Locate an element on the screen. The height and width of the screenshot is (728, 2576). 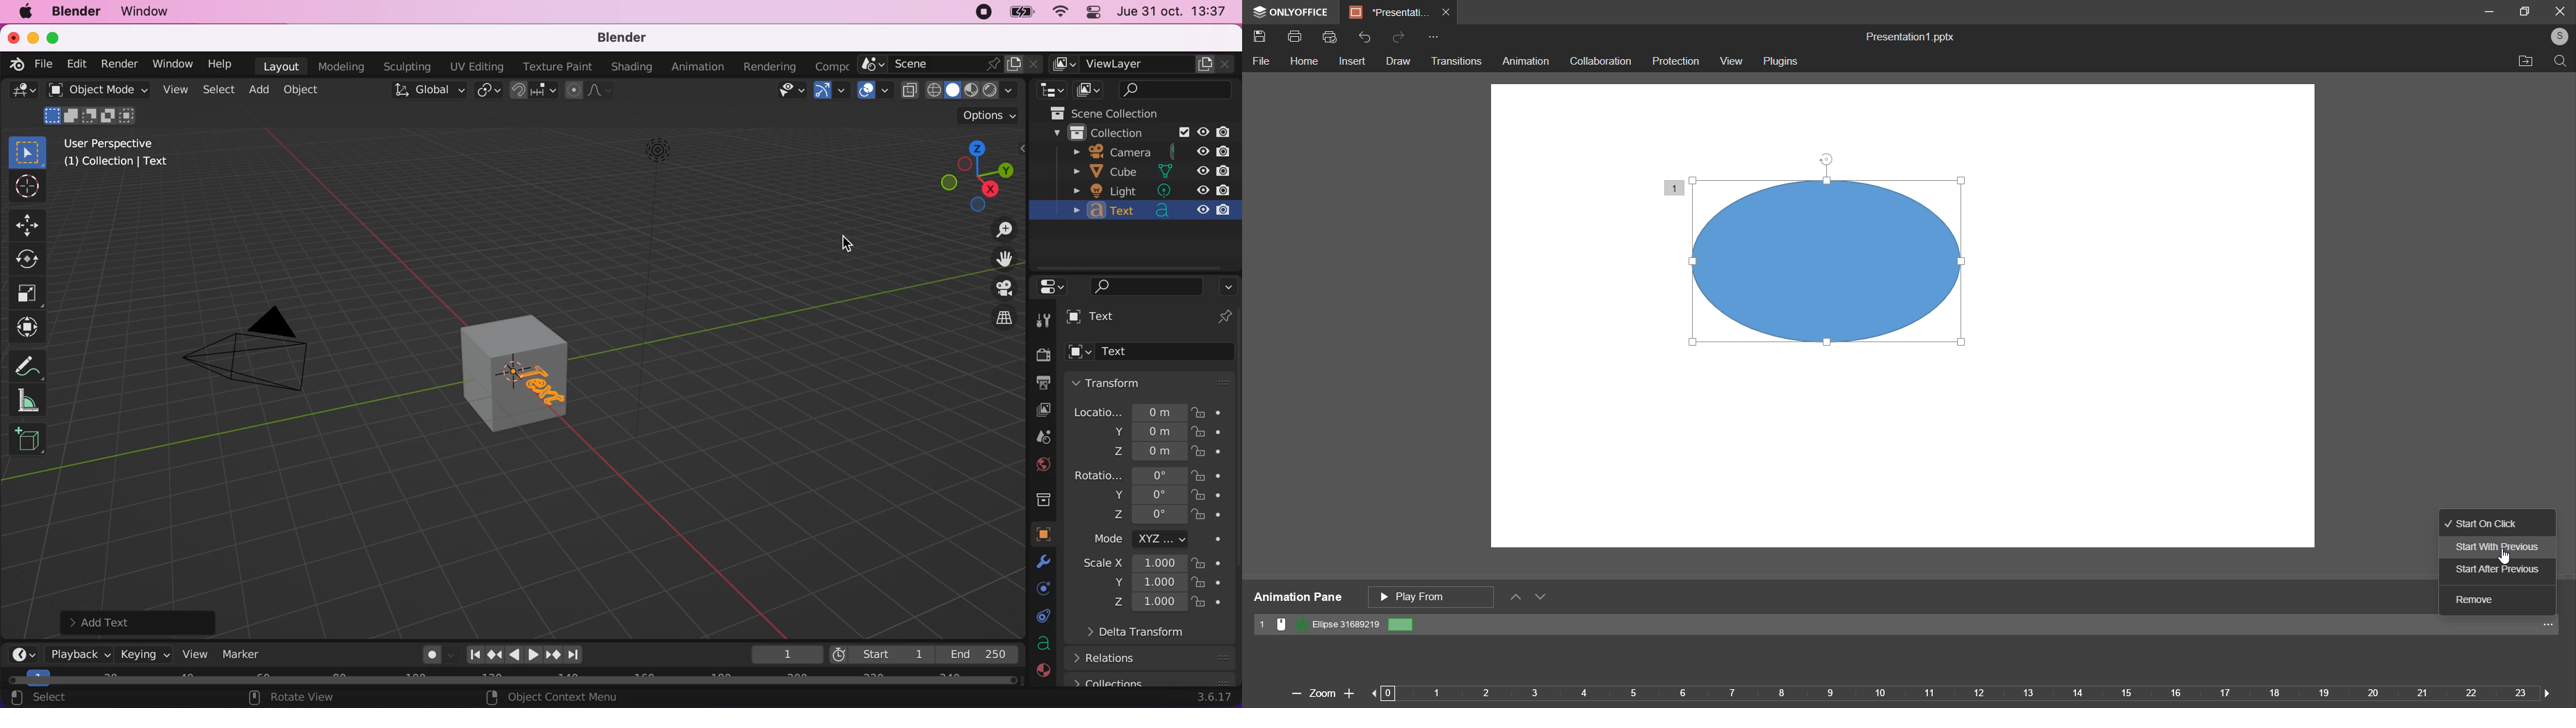
rotate view is located at coordinates (293, 698).